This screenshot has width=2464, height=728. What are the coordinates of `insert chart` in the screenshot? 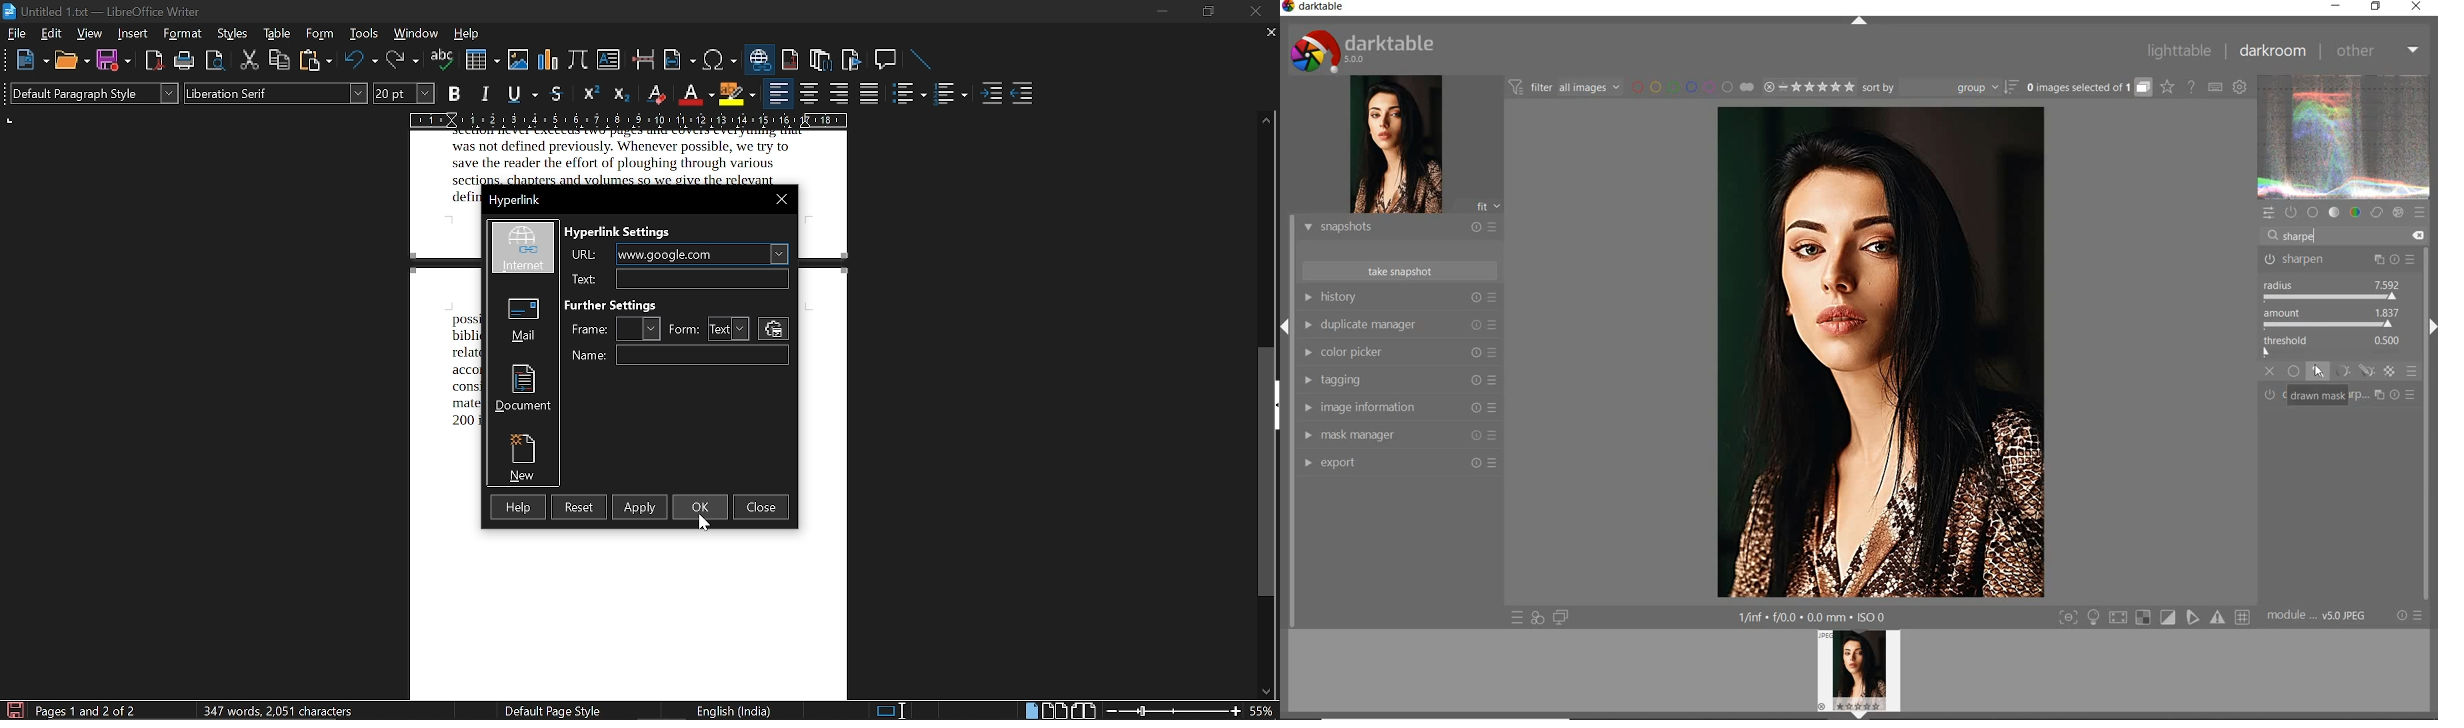 It's located at (549, 62).